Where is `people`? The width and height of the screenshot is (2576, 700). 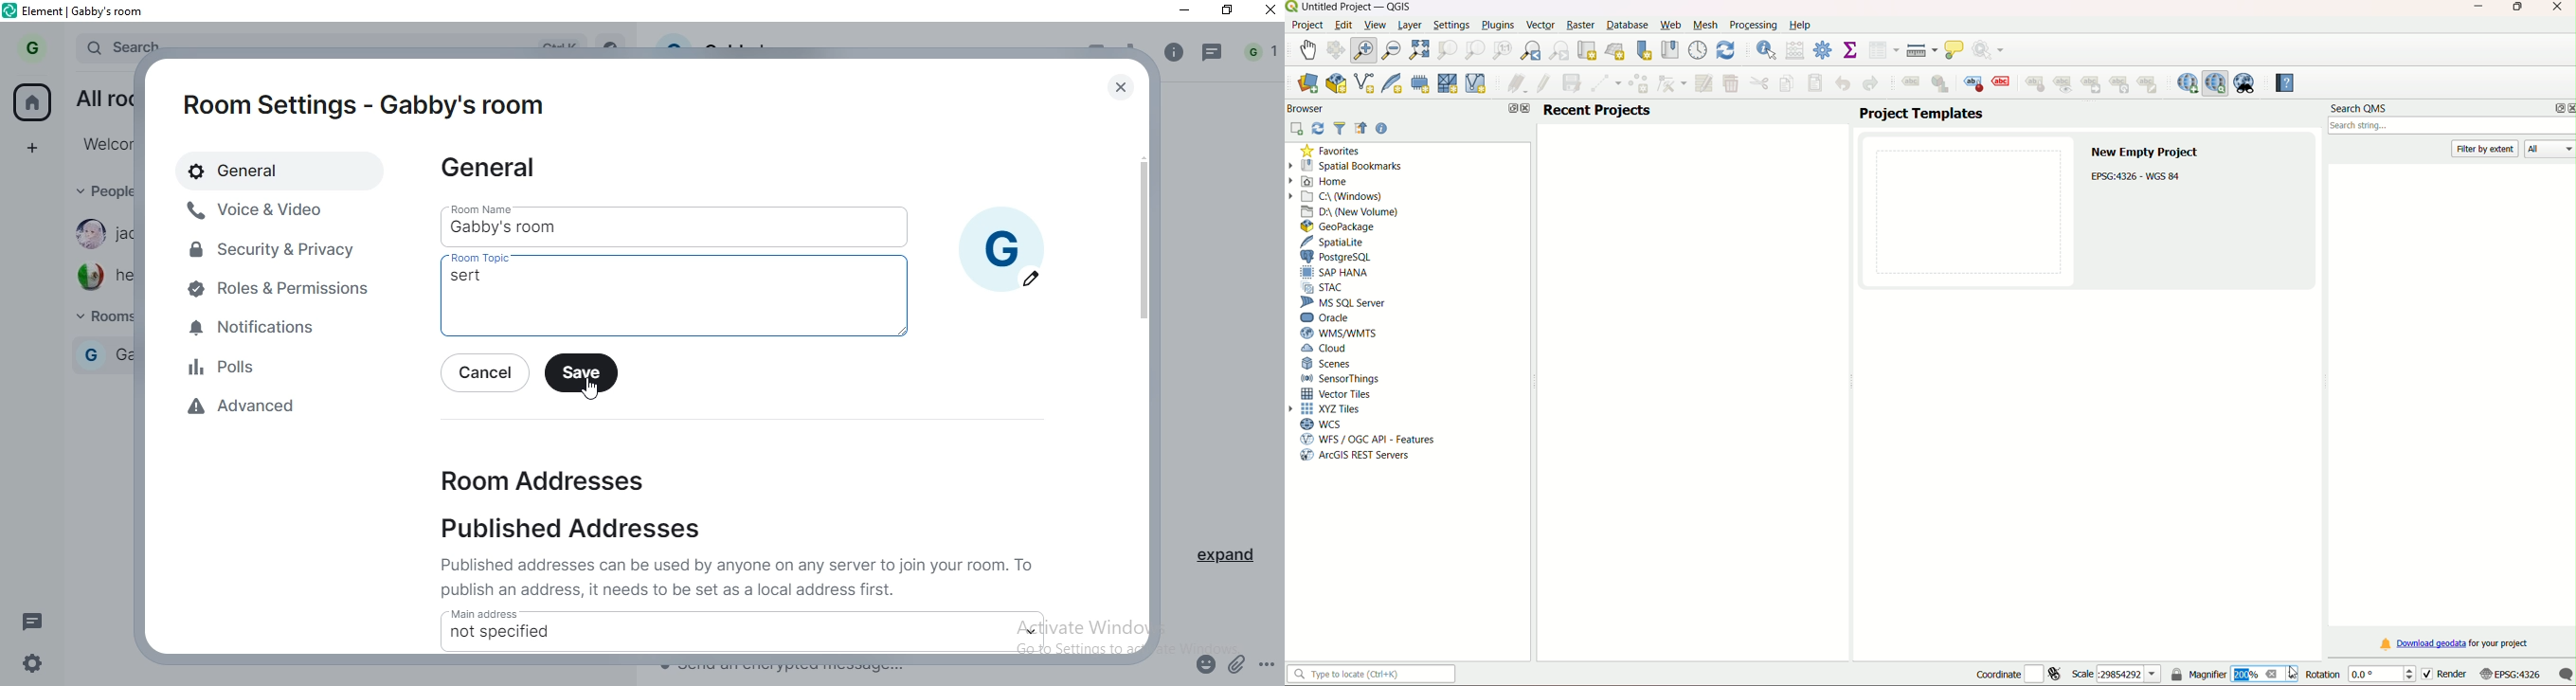
people is located at coordinates (100, 192).